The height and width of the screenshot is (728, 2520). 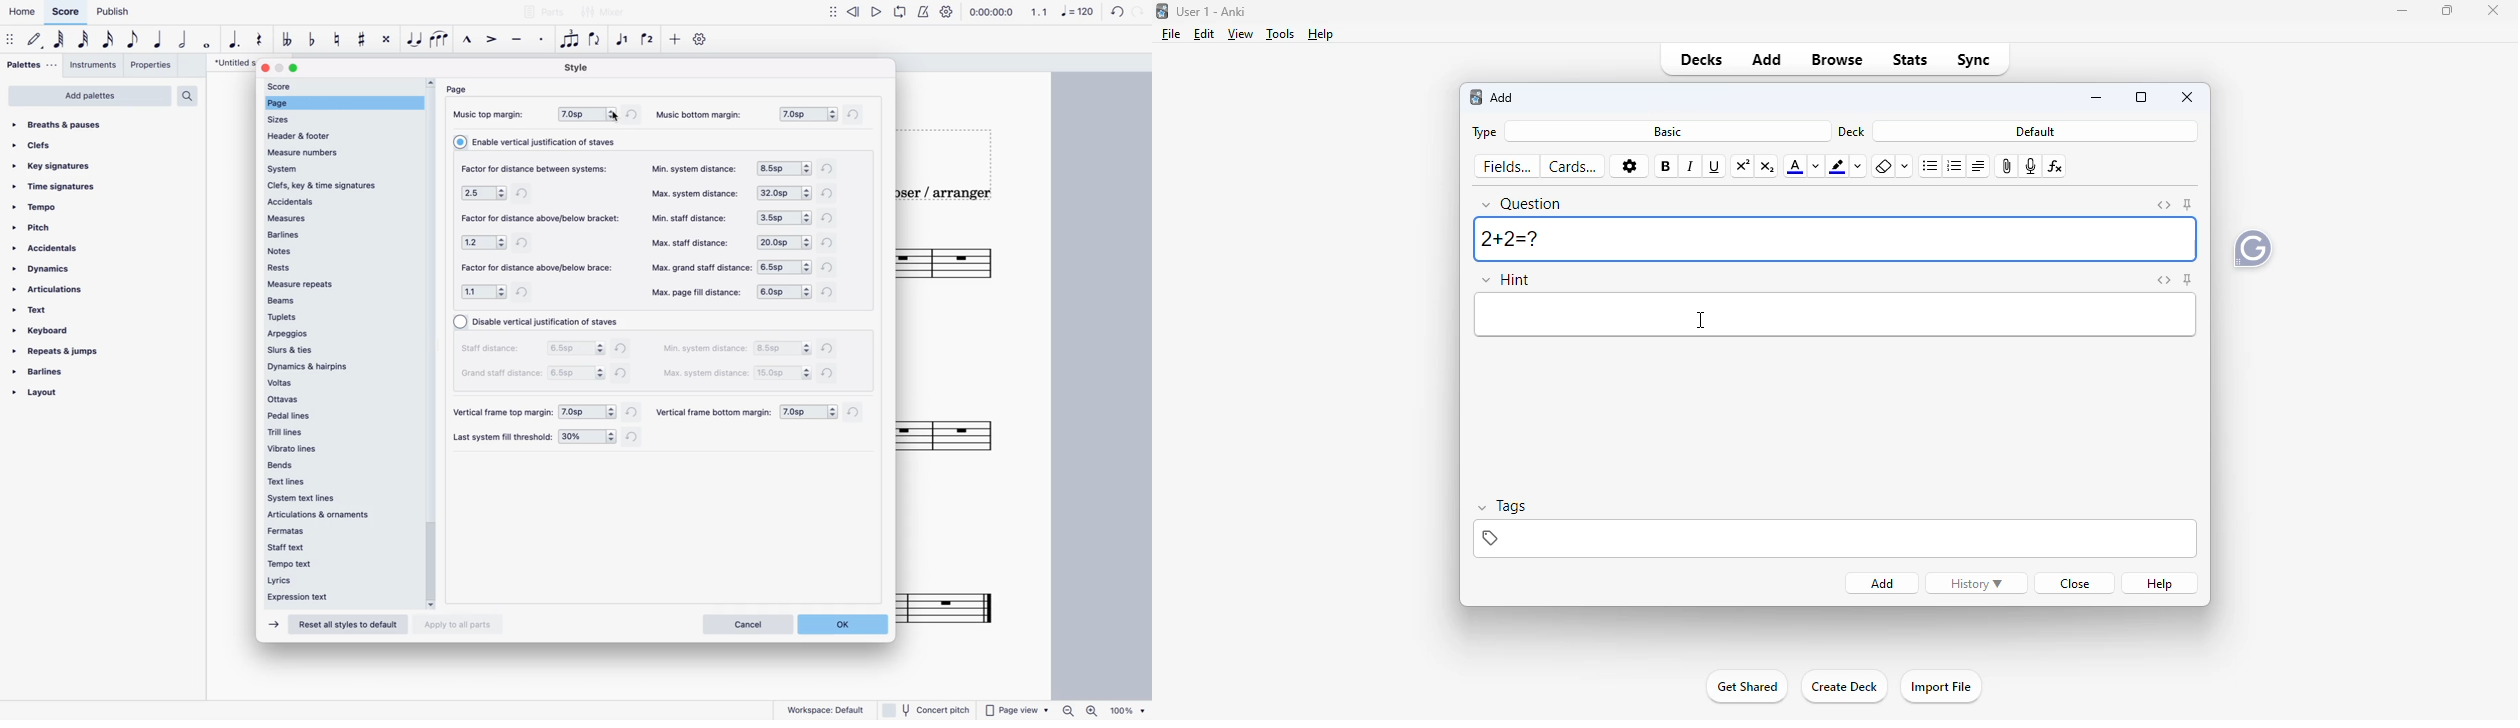 What do you see at coordinates (902, 14) in the screenshot?
I see `playback loop` at bounding box center [902, 14].